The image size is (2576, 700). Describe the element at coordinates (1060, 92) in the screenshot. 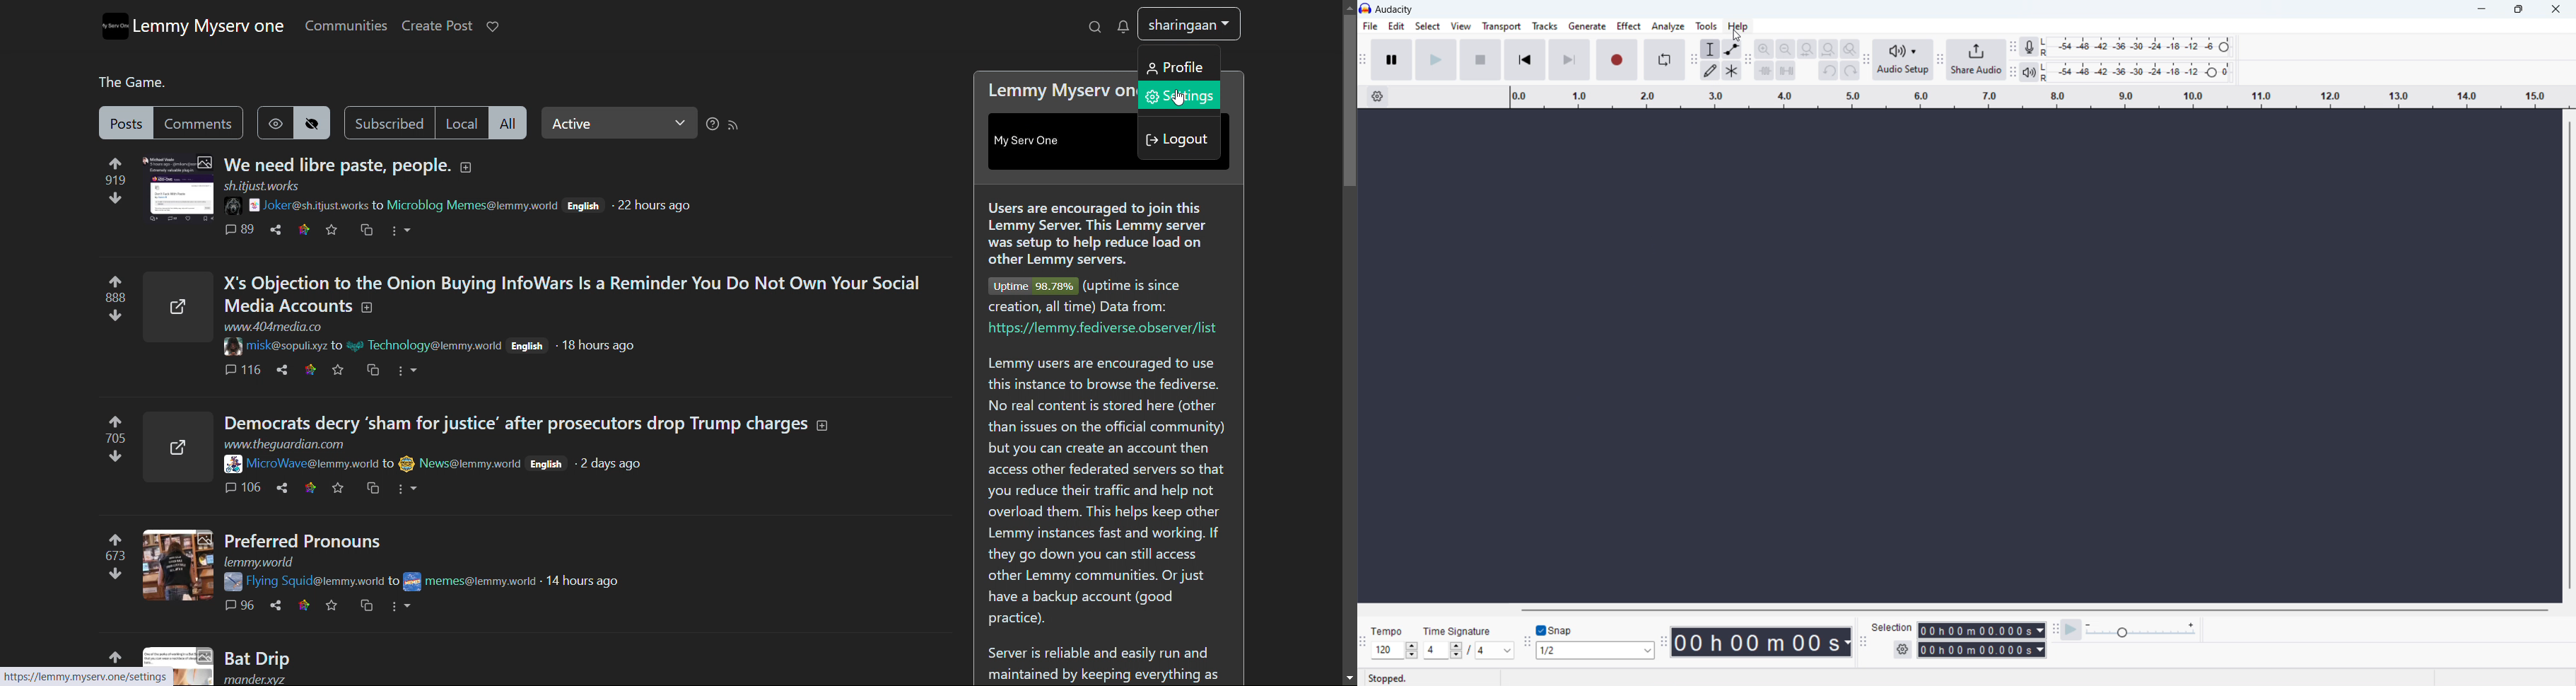

I see `Lemmy Myserv one` at that location.